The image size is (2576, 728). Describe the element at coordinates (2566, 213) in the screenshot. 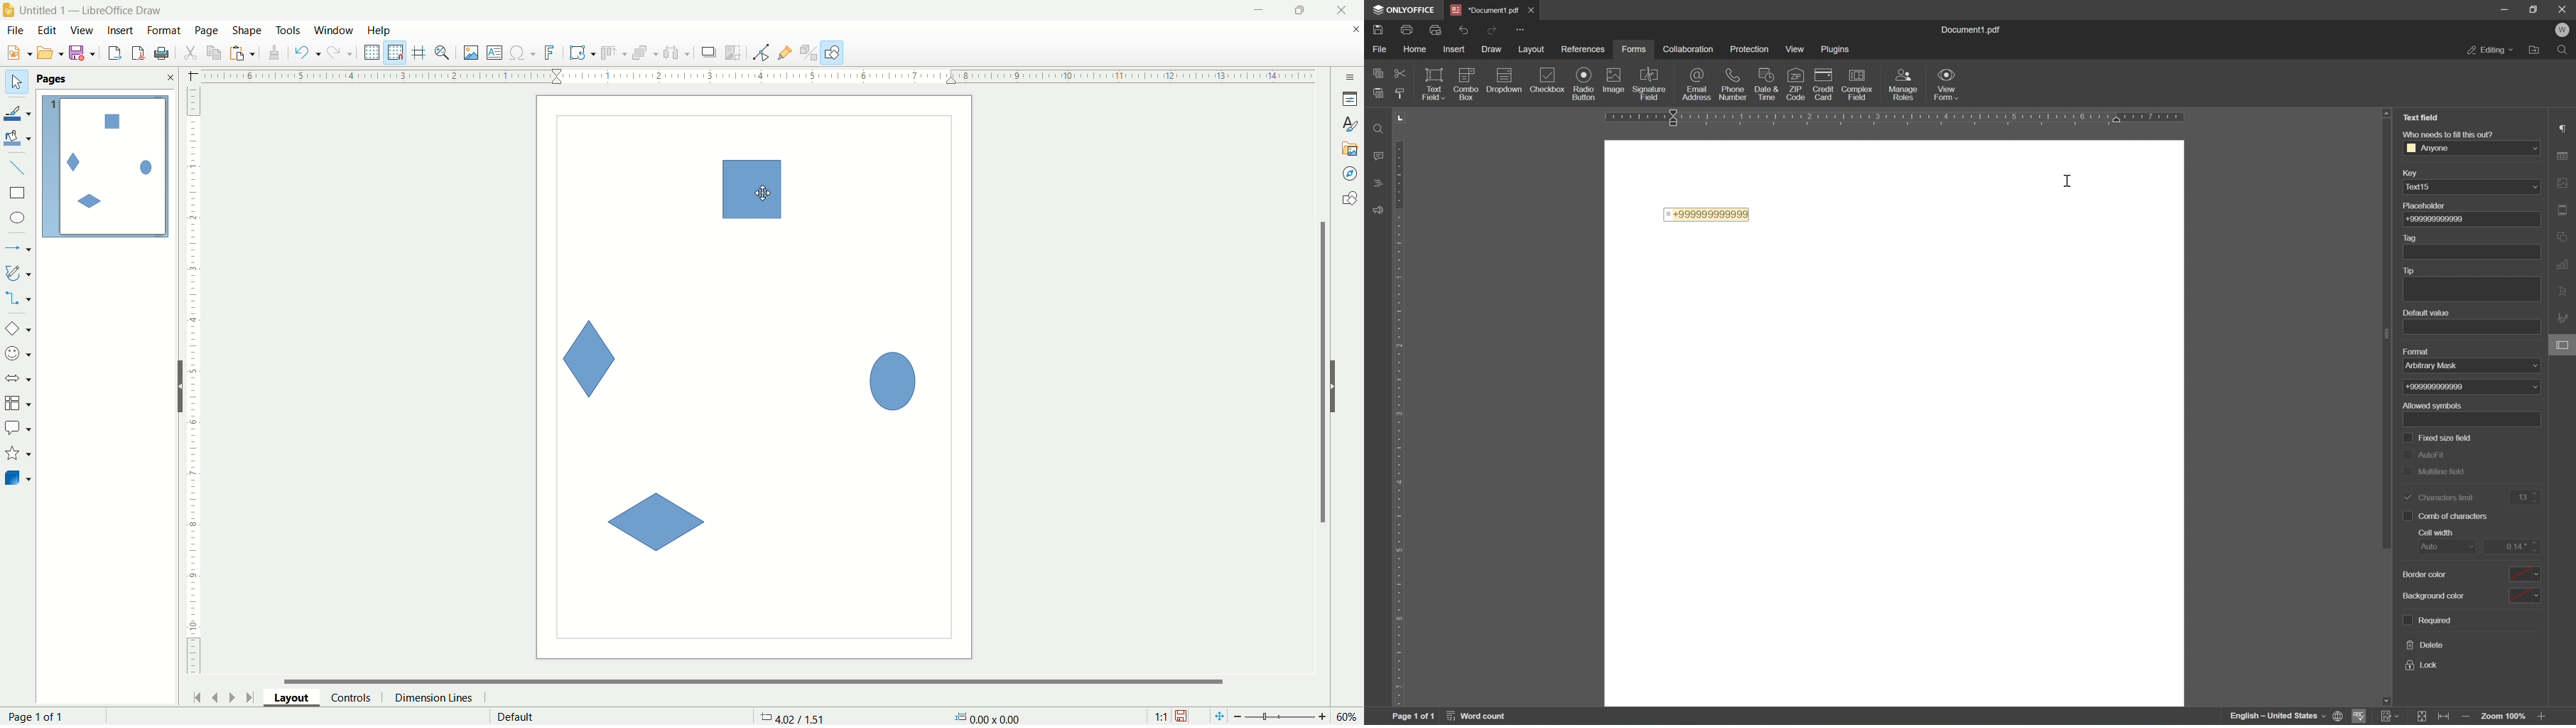

I see `header and footer settings` at that location.